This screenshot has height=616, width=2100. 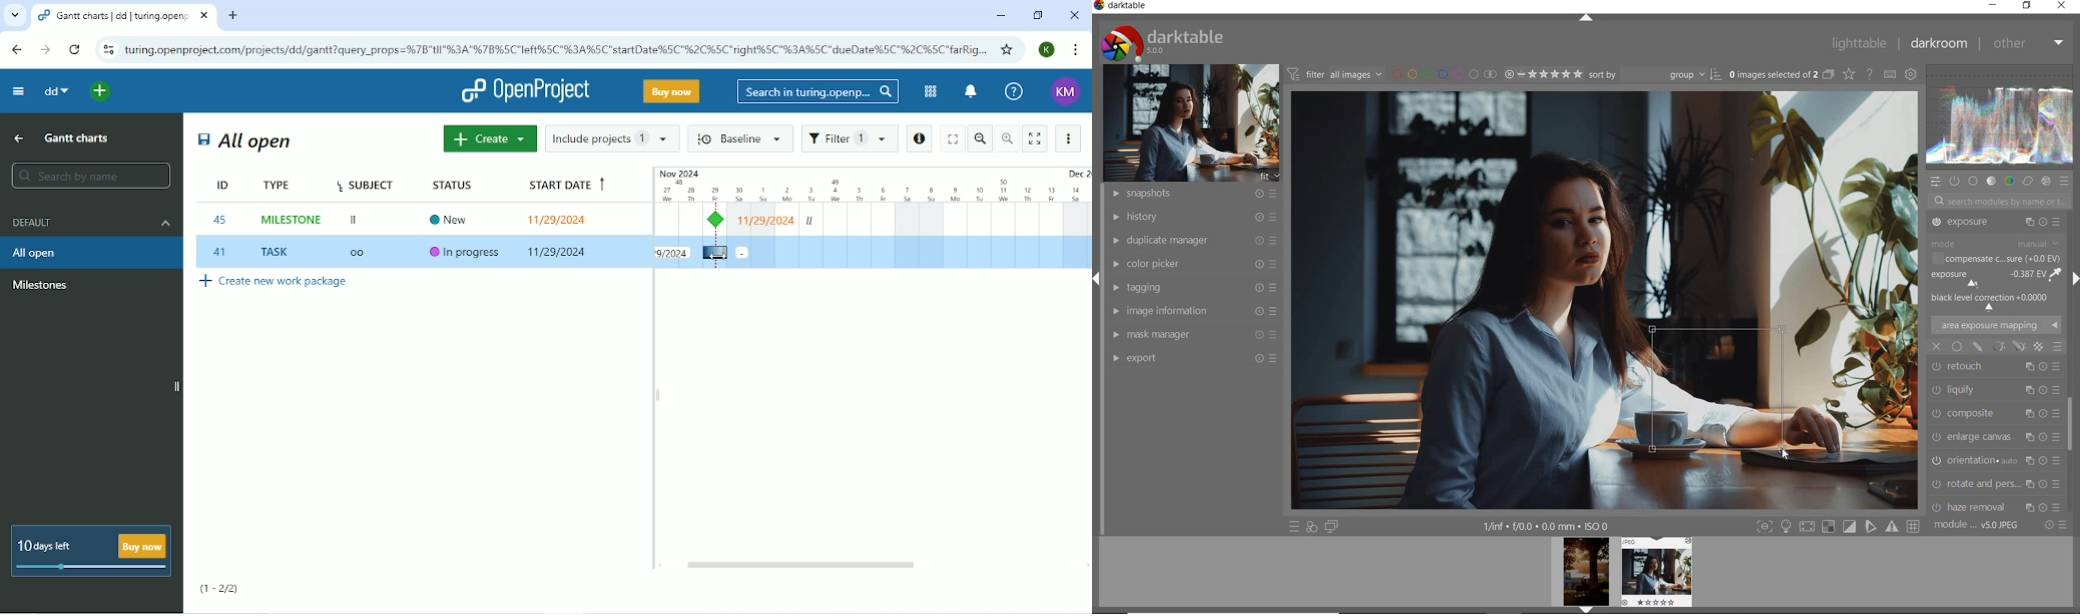 What do you see at coordinates (872, 184) in the screenshot?
I see `Duration` at bounding box center [872, 184].